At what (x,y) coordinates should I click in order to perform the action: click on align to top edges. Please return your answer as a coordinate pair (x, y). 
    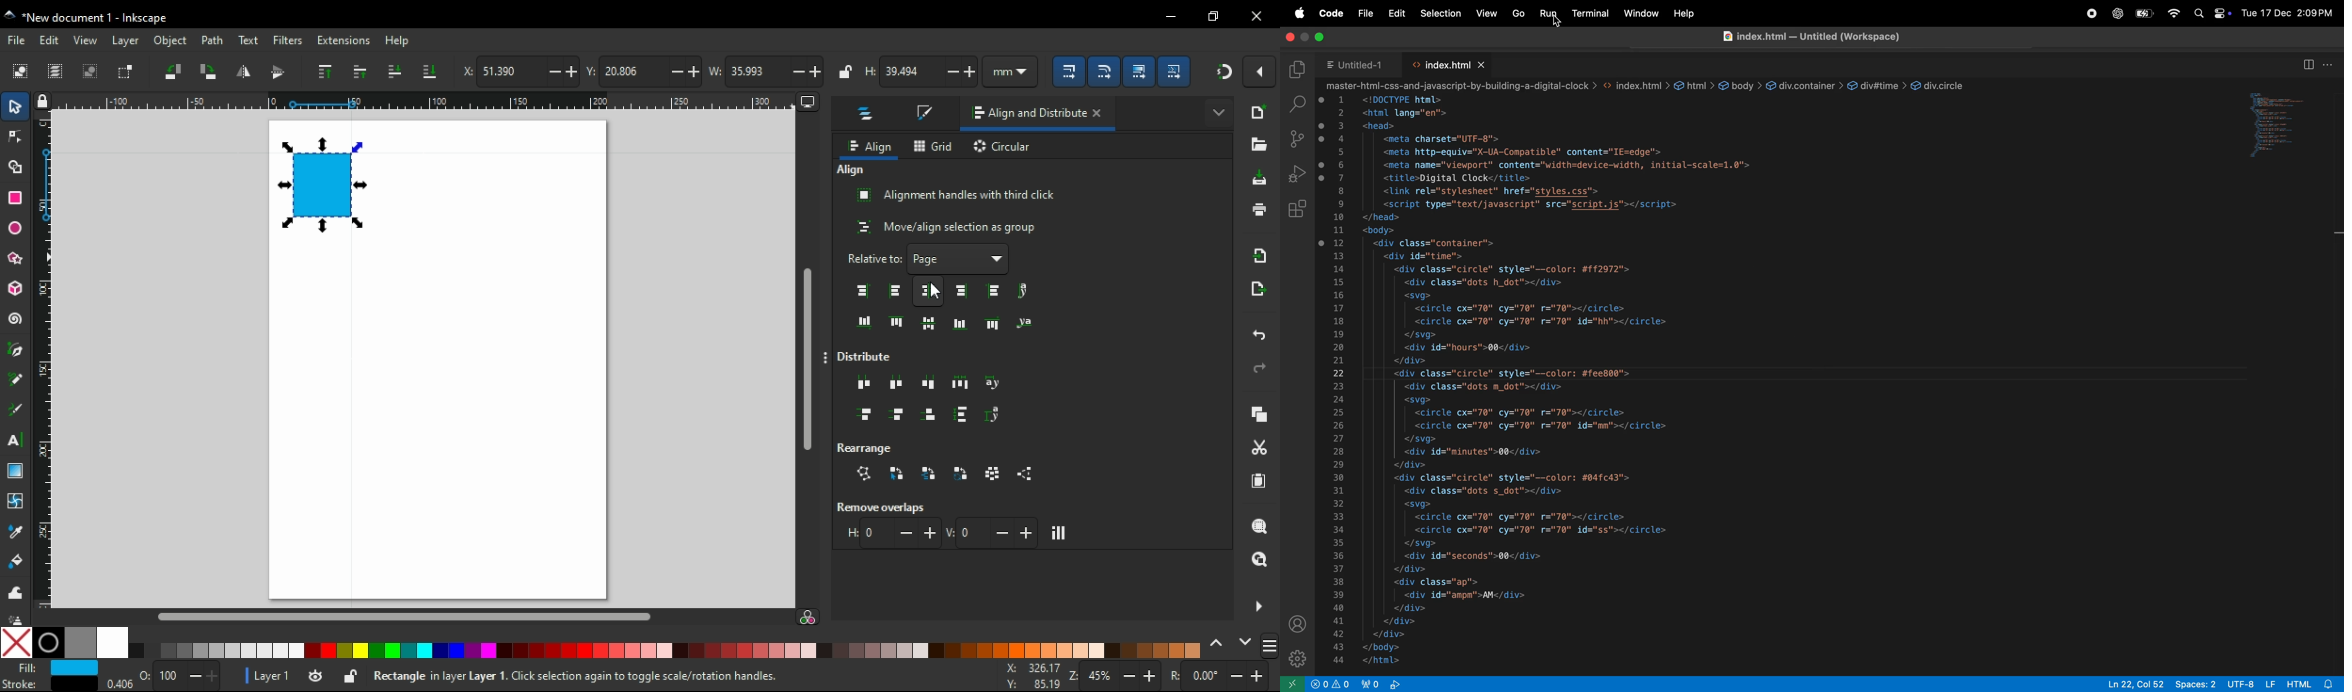
    Looking at the image, I should click on (897, 321).